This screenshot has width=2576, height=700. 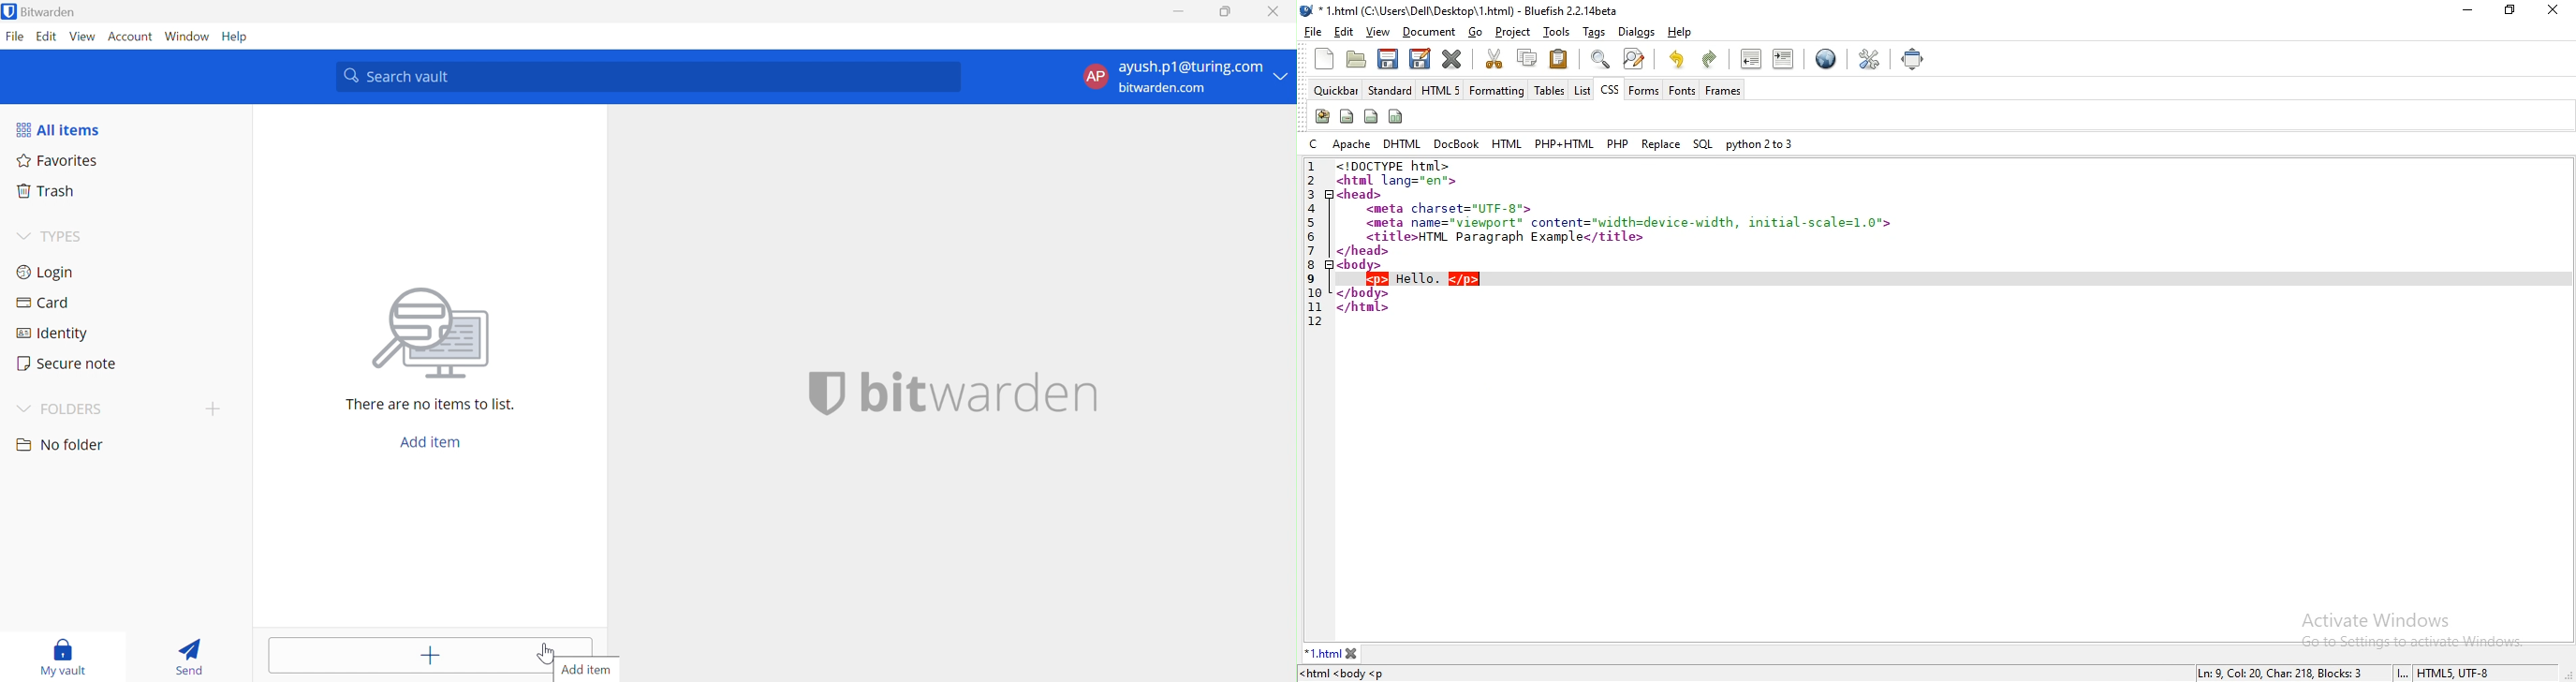 I want to click on new file, so click(x=1326, y=59).